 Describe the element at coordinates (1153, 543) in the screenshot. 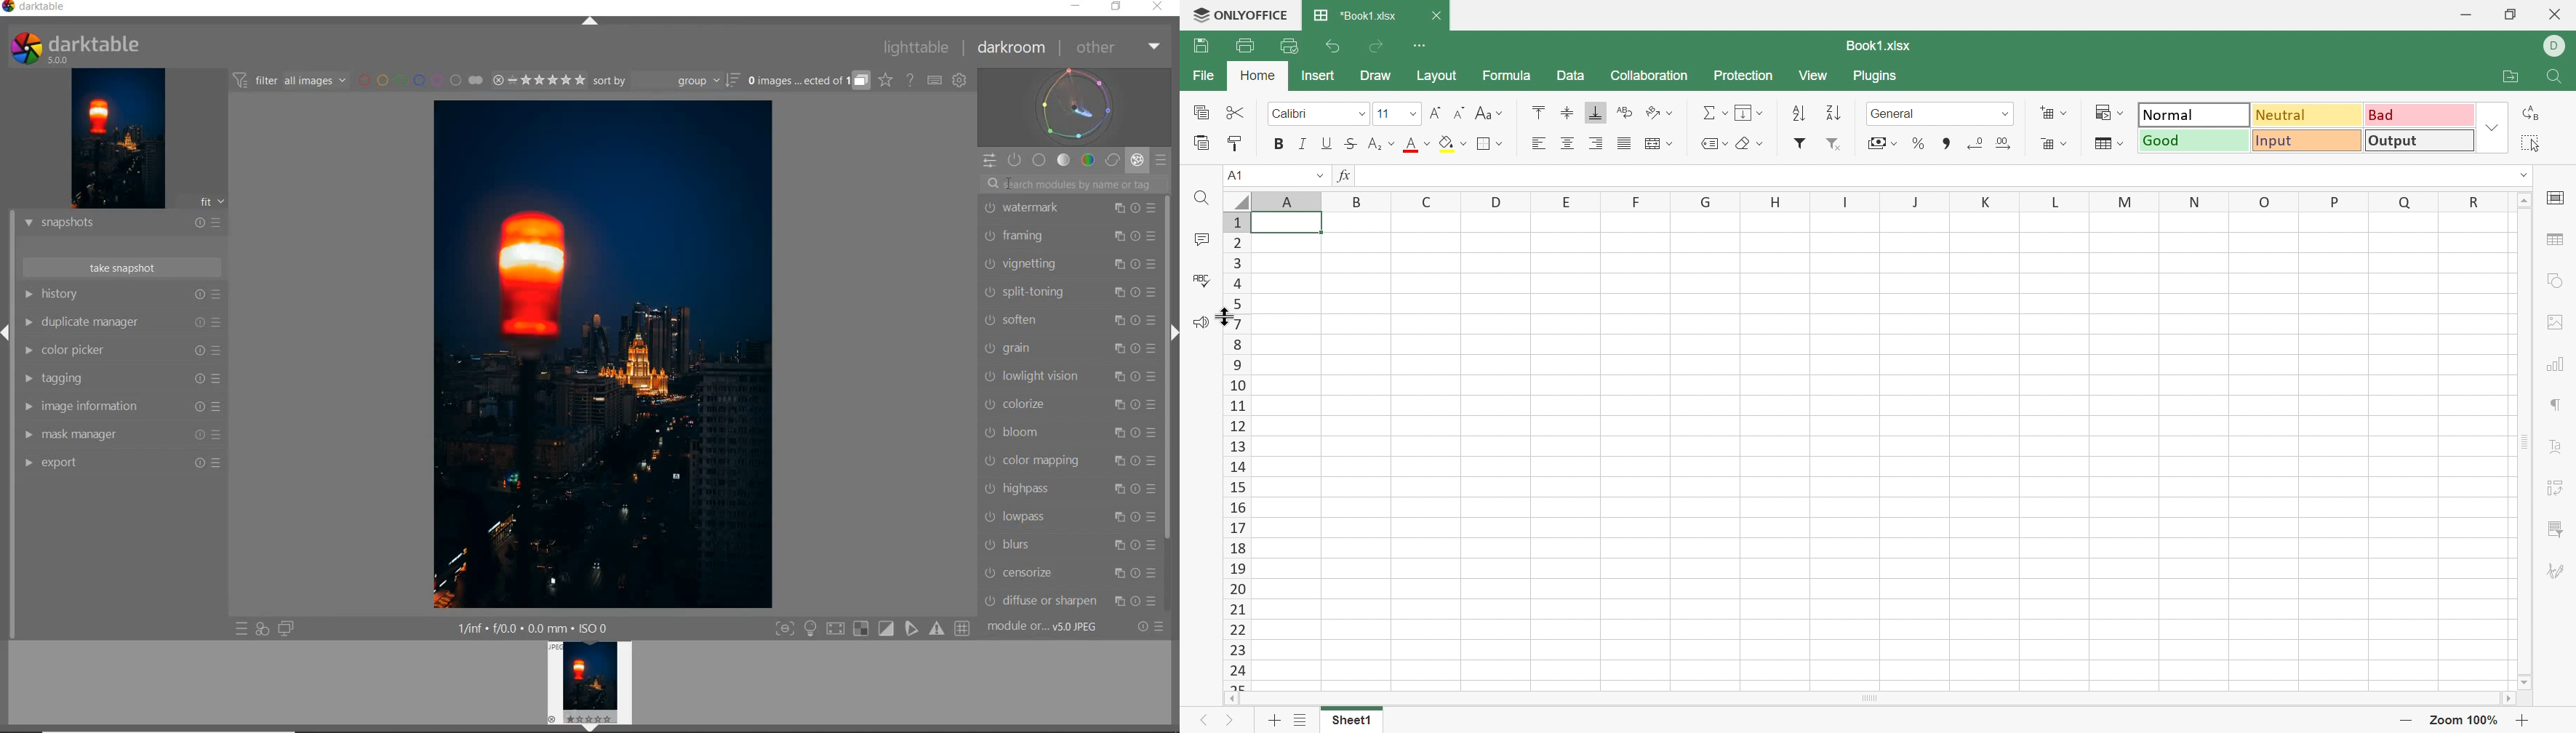

I see `Preset and reset` at that location.